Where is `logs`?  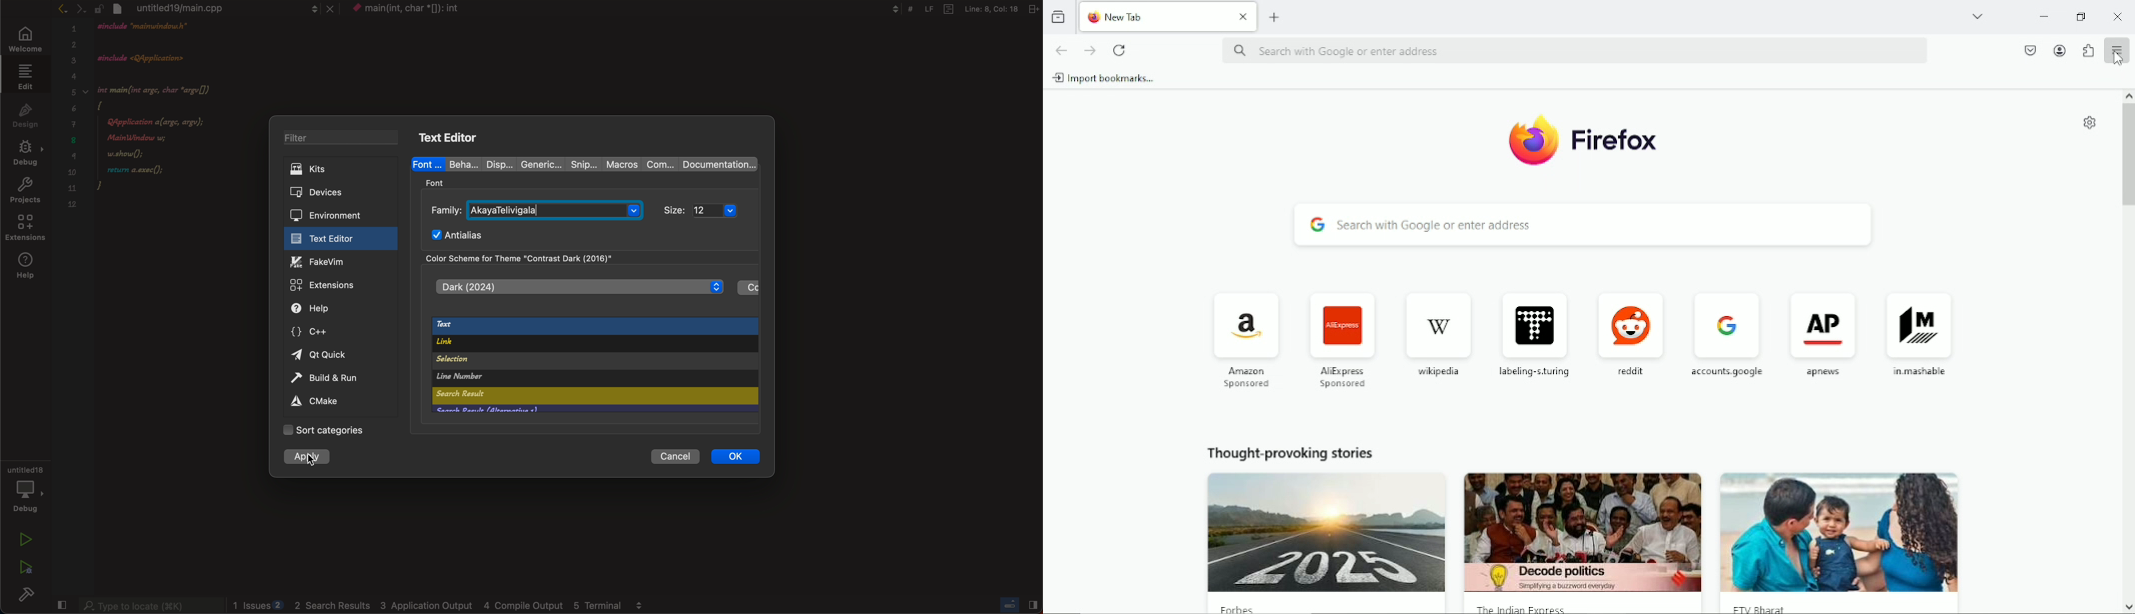 logs is located at coordinates (442, 605).